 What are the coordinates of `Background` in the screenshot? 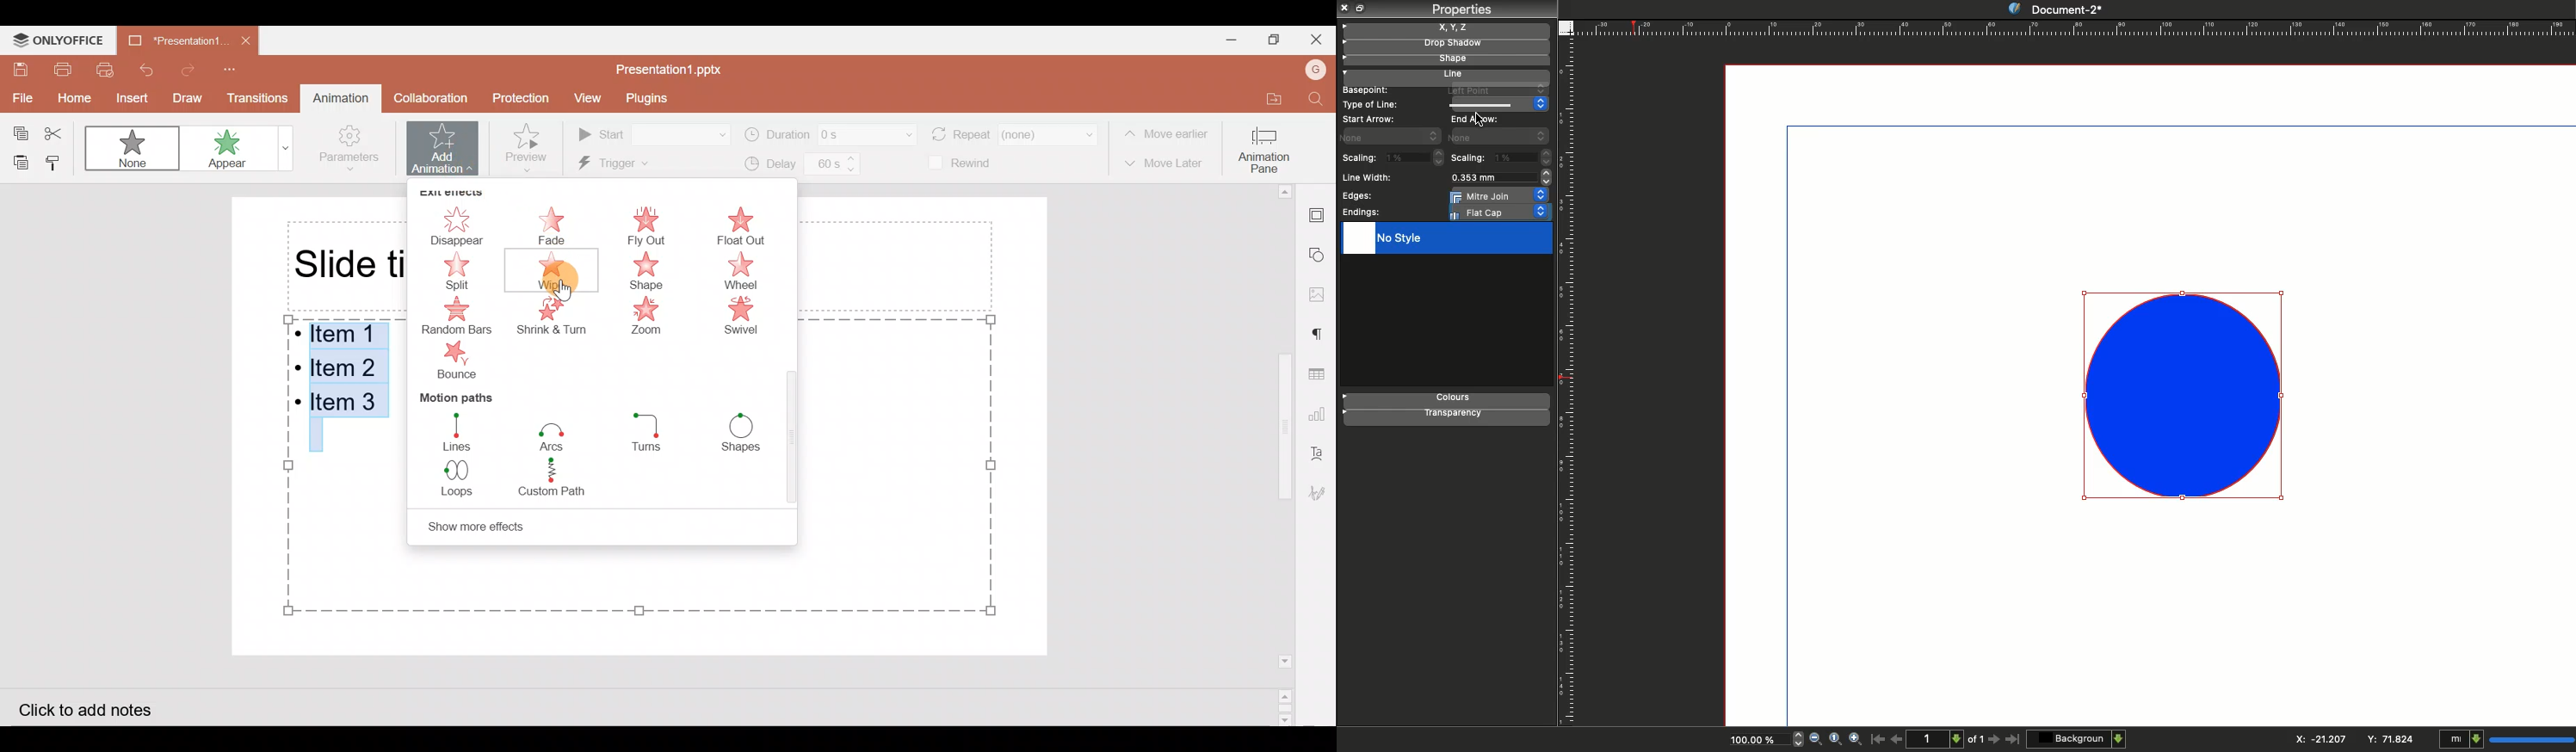 It's located at (2078, 738).